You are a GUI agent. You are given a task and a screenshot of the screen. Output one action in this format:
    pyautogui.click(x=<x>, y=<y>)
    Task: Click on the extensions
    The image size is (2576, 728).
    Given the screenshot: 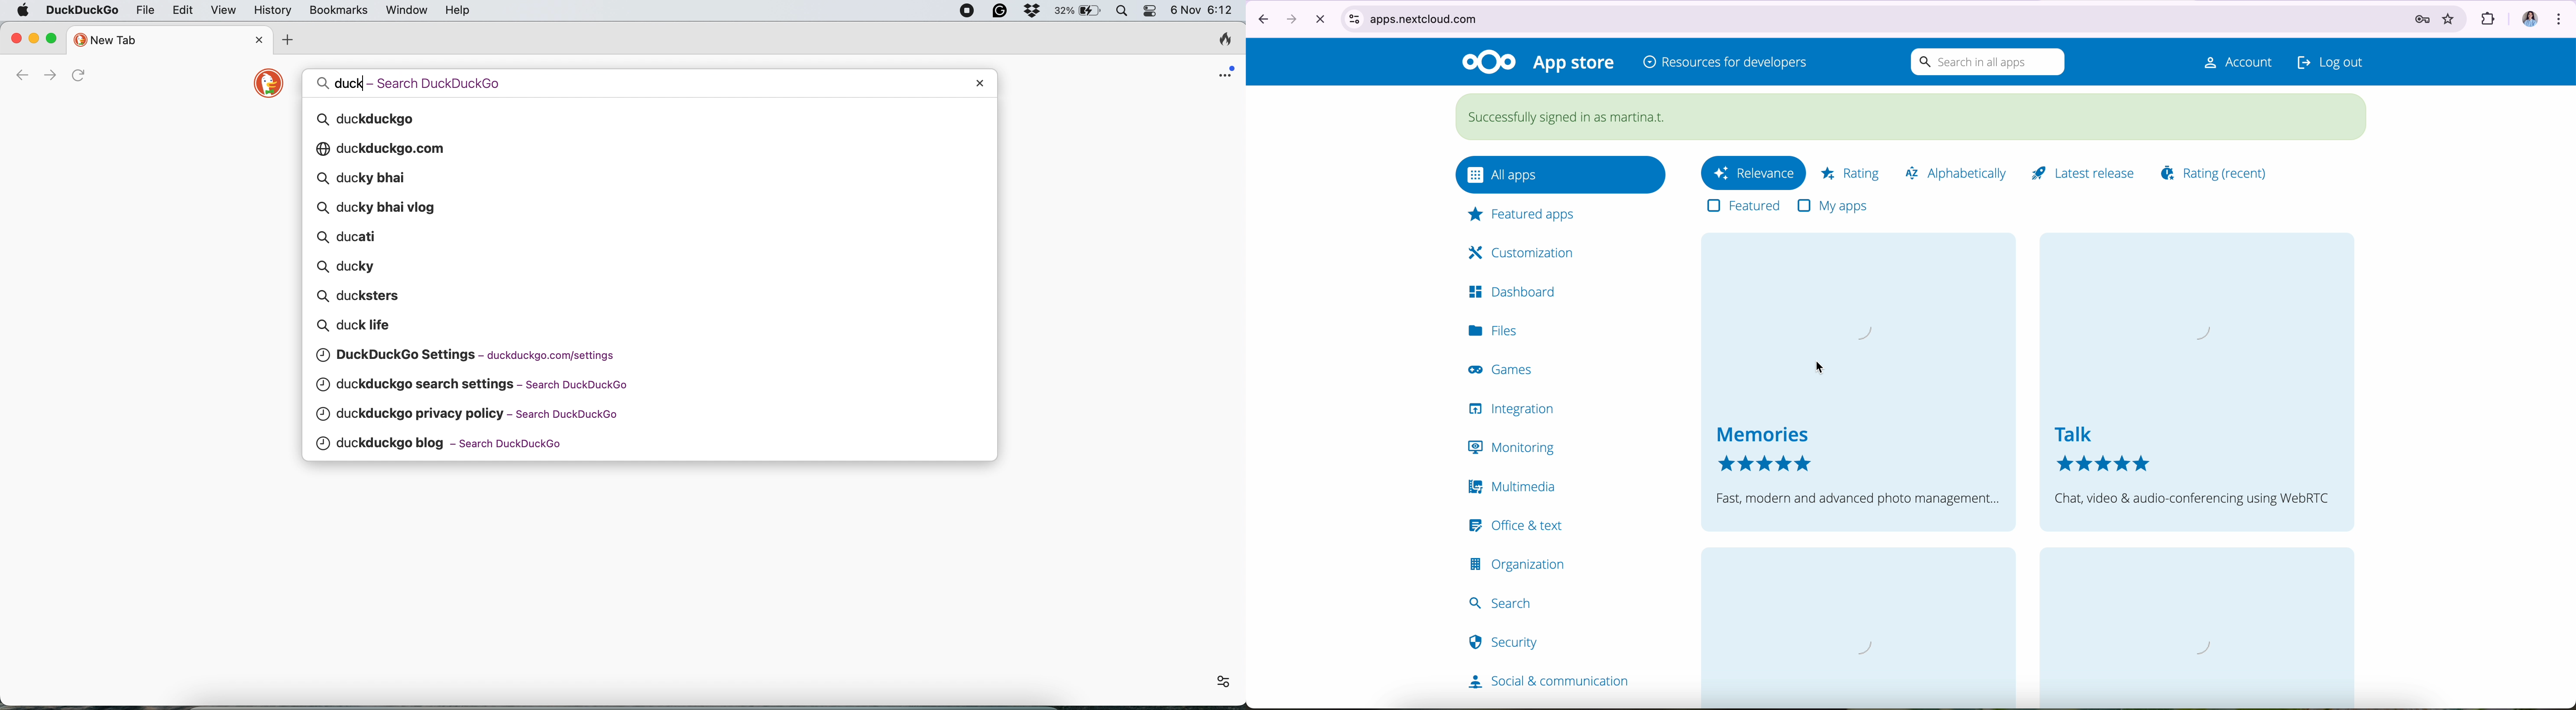 What is the action you would take?
    pyautogui.click(x=2494, y=19)
    